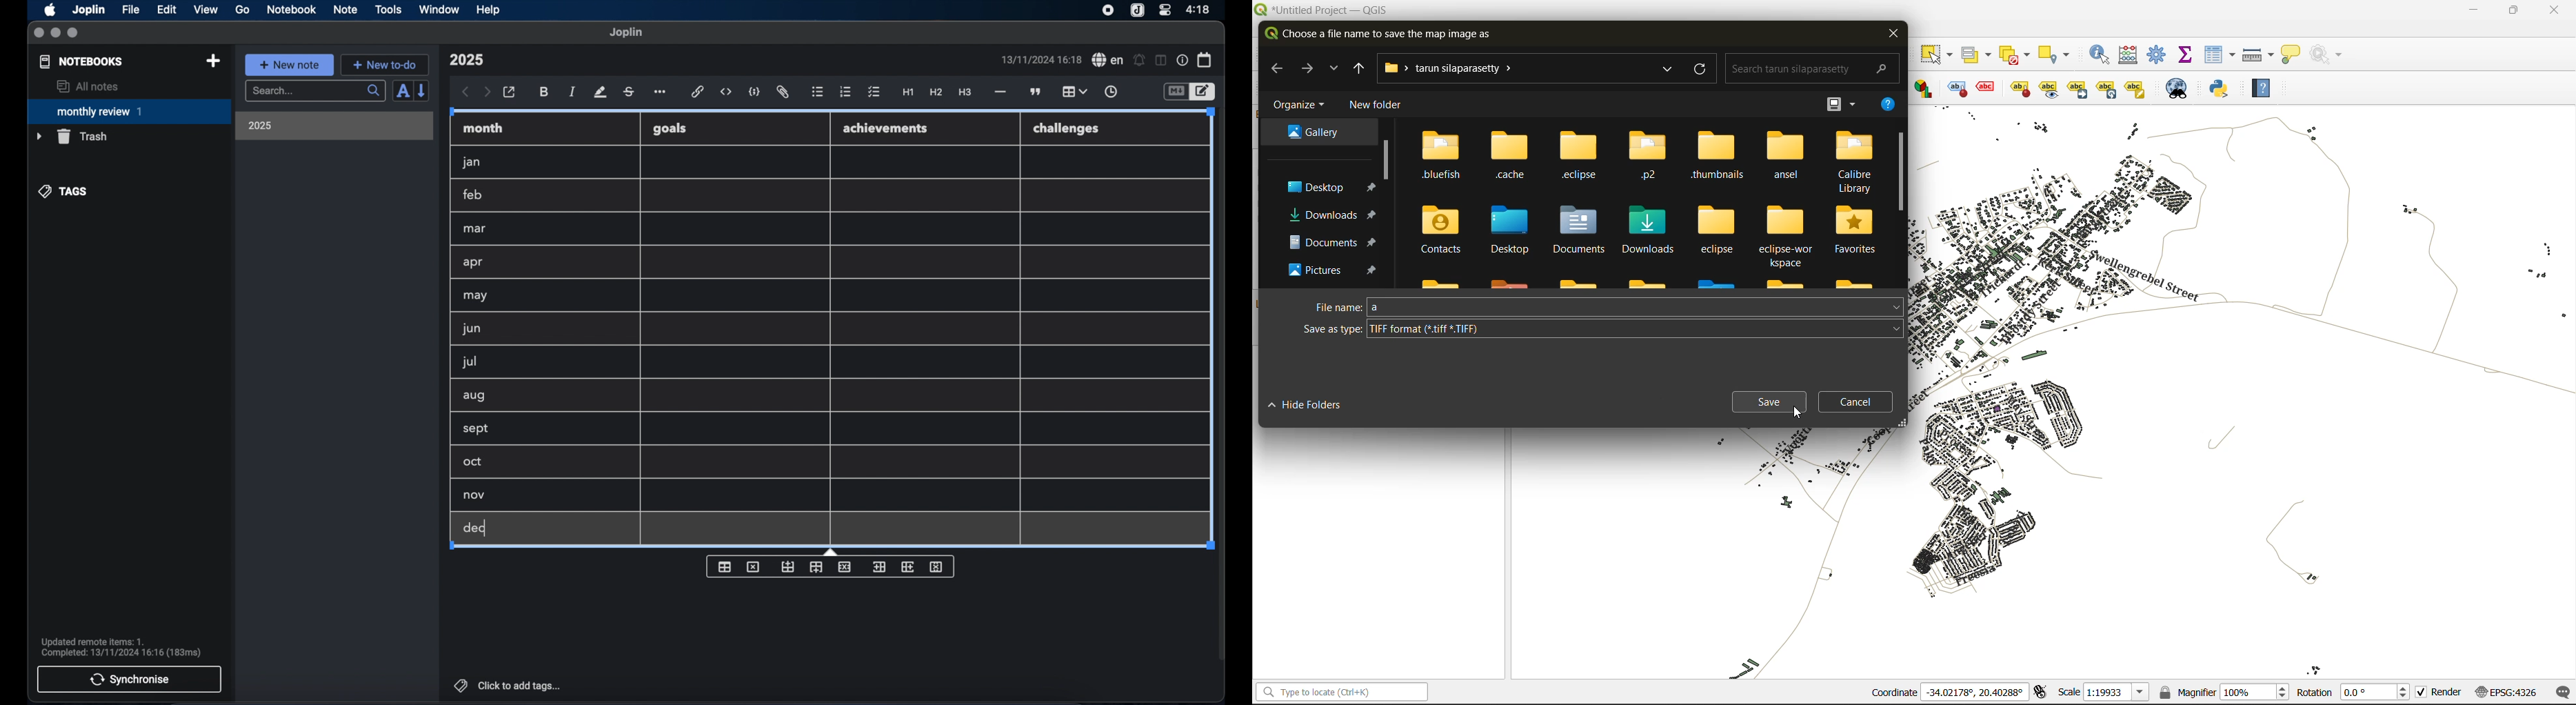 This screenshot has width=2576, height=728. Describe the element at coordinates (1109, 60) in the screenshot. I see `spel check` at that location.